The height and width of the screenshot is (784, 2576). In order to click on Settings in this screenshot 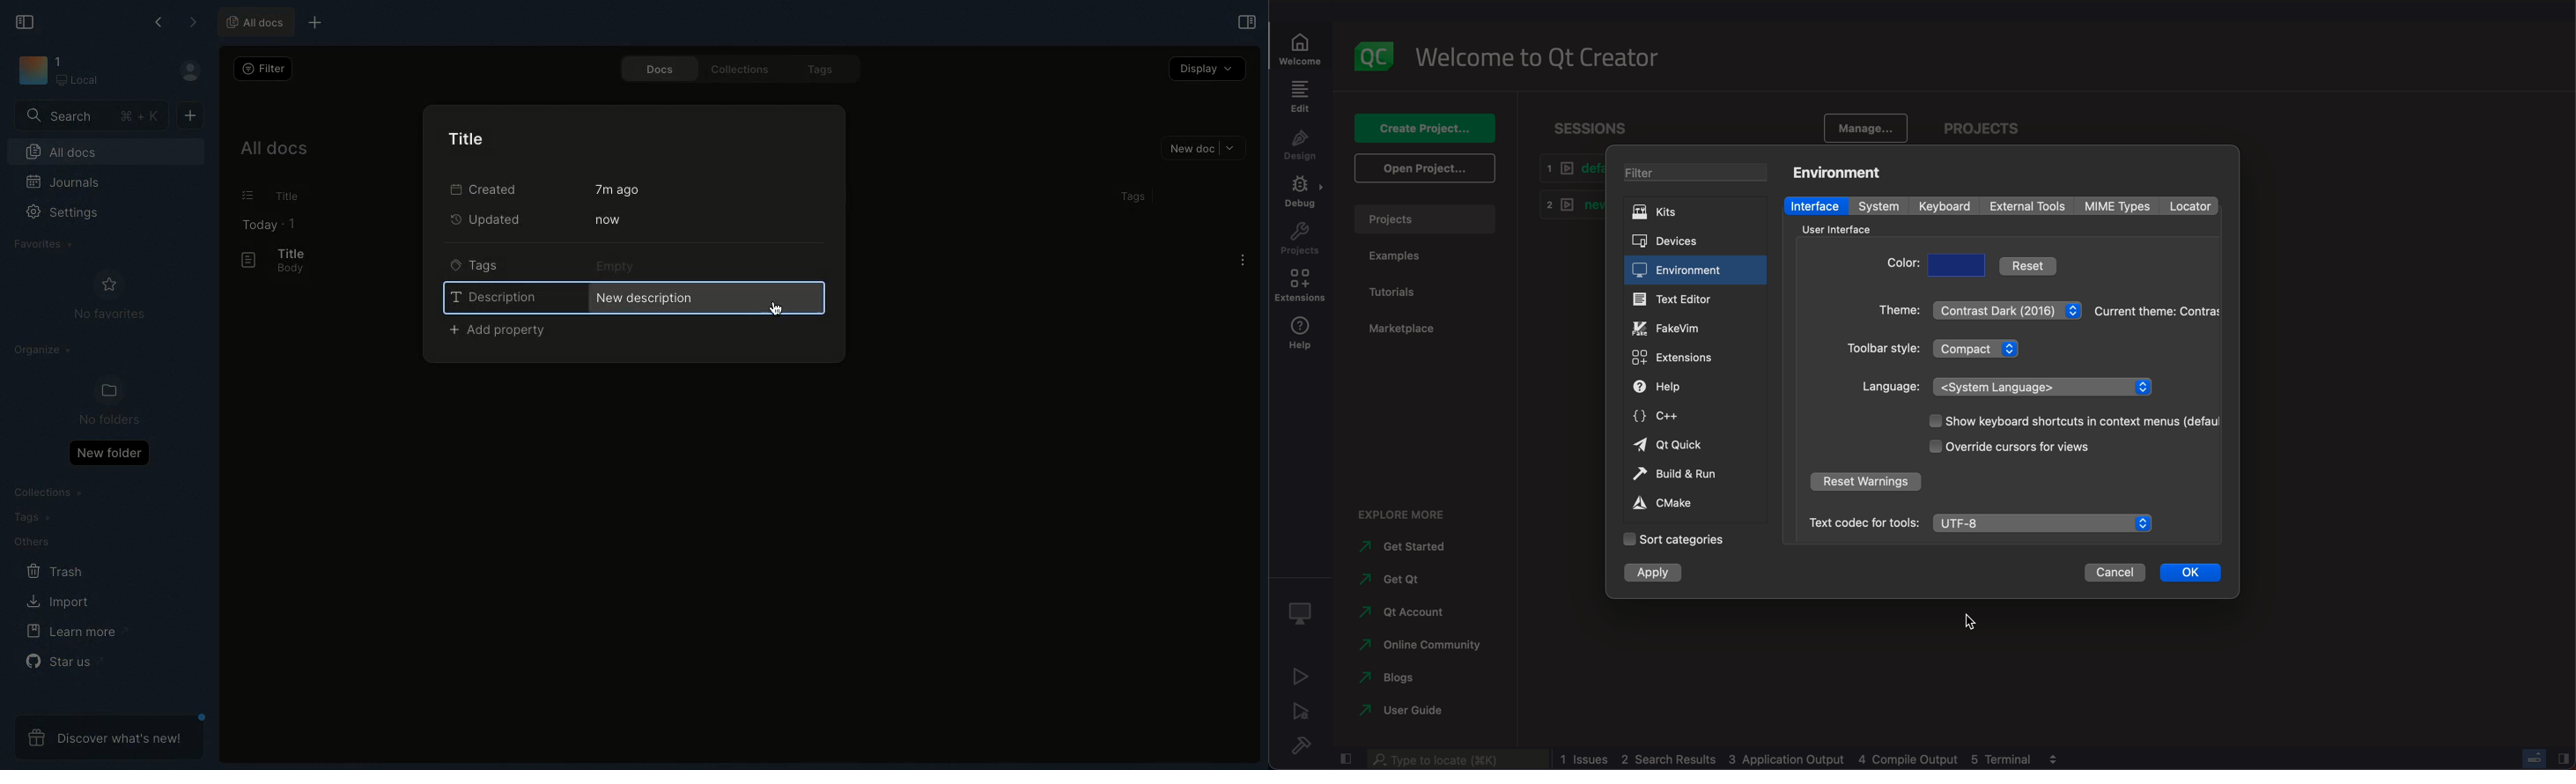, I will do `click(72, 218)`.